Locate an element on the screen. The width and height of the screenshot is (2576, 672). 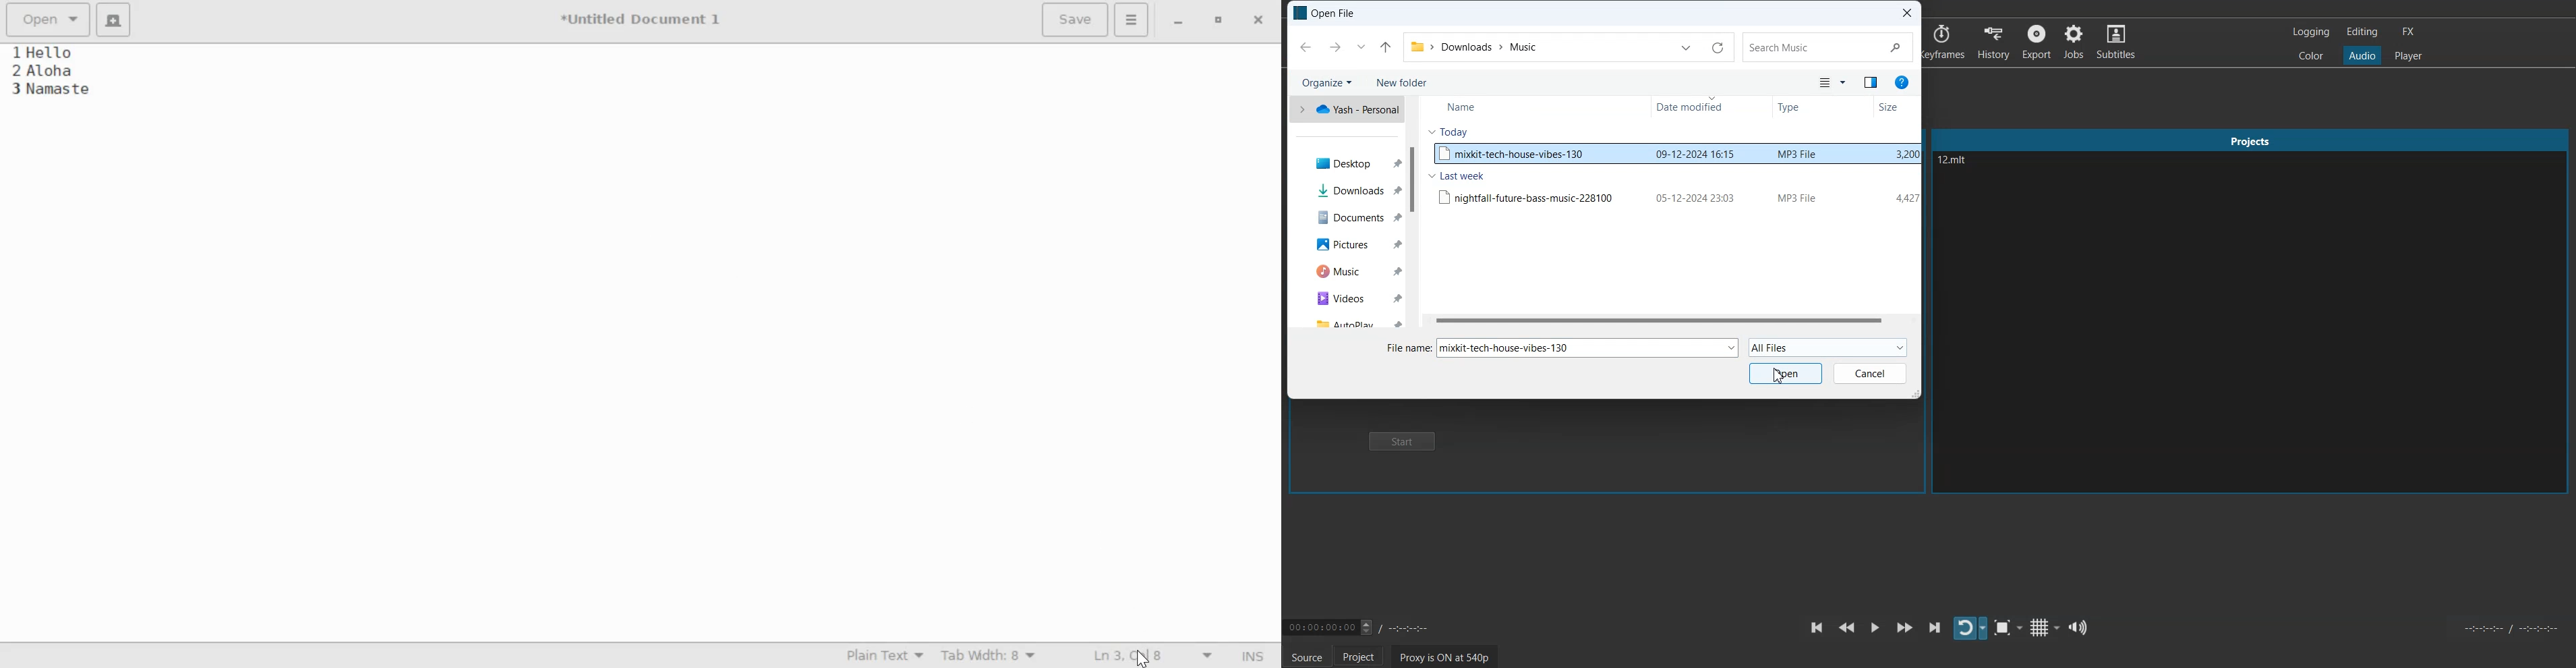
Close is located at coordinates (1907, 12).